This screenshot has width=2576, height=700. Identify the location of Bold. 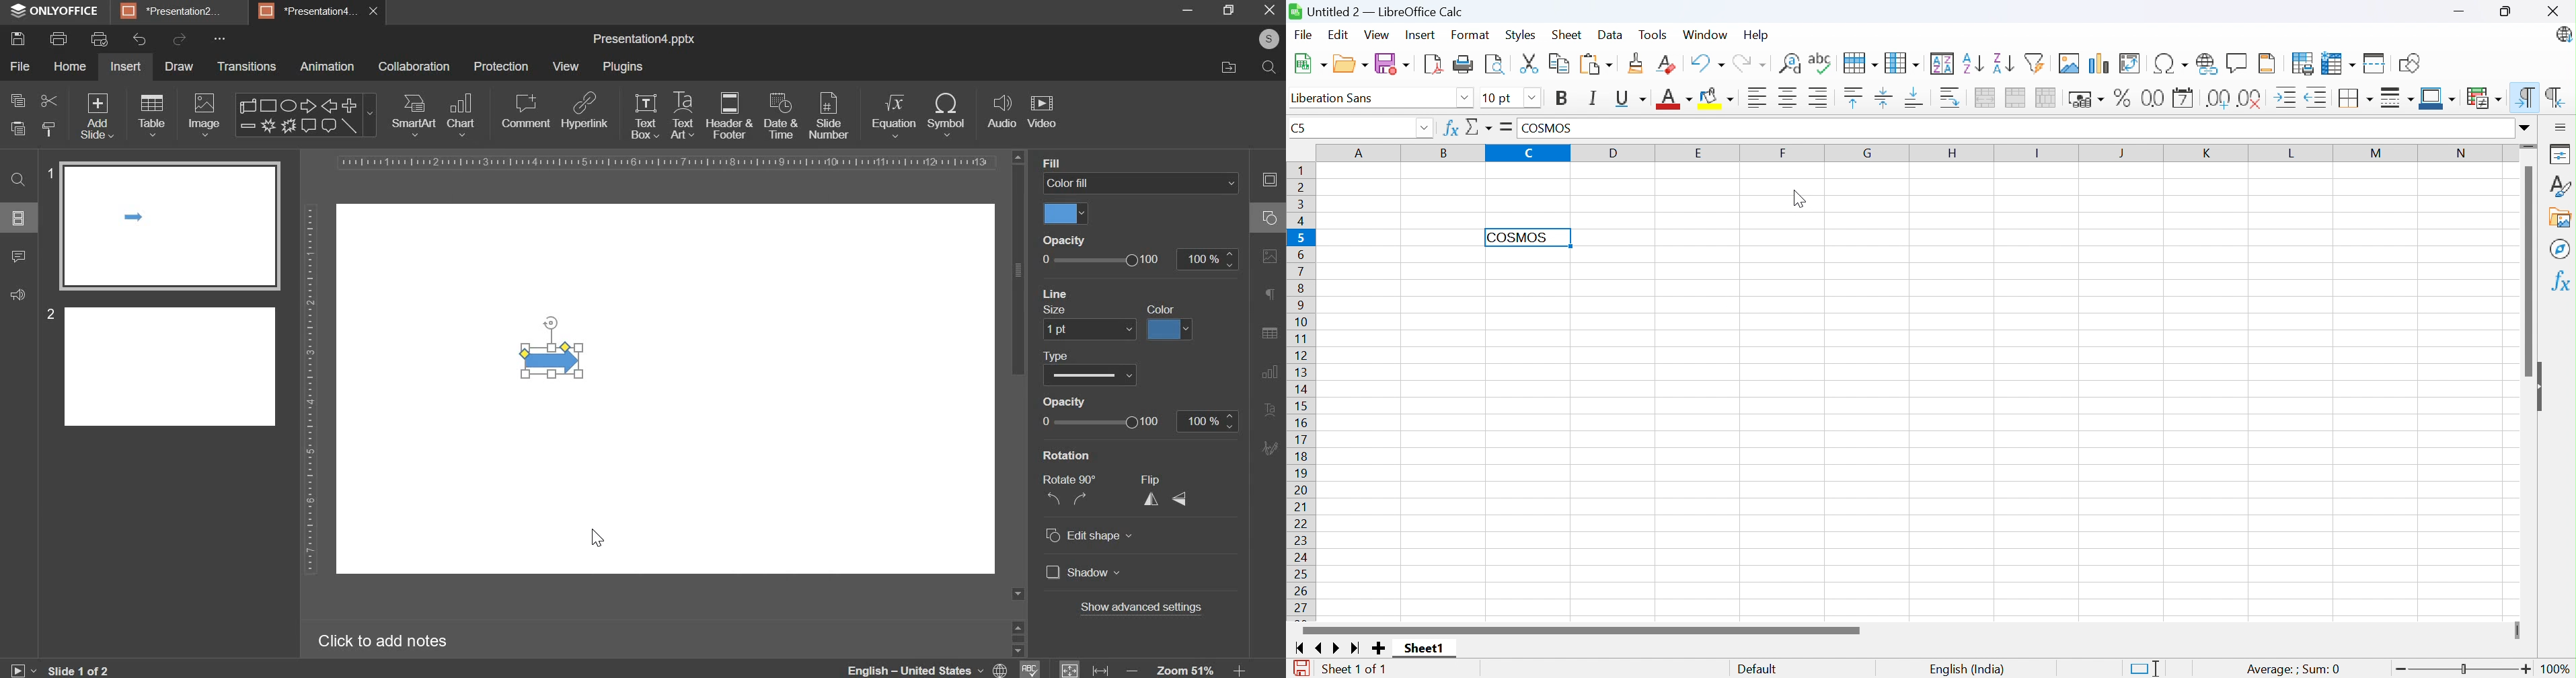
(1562, 100).